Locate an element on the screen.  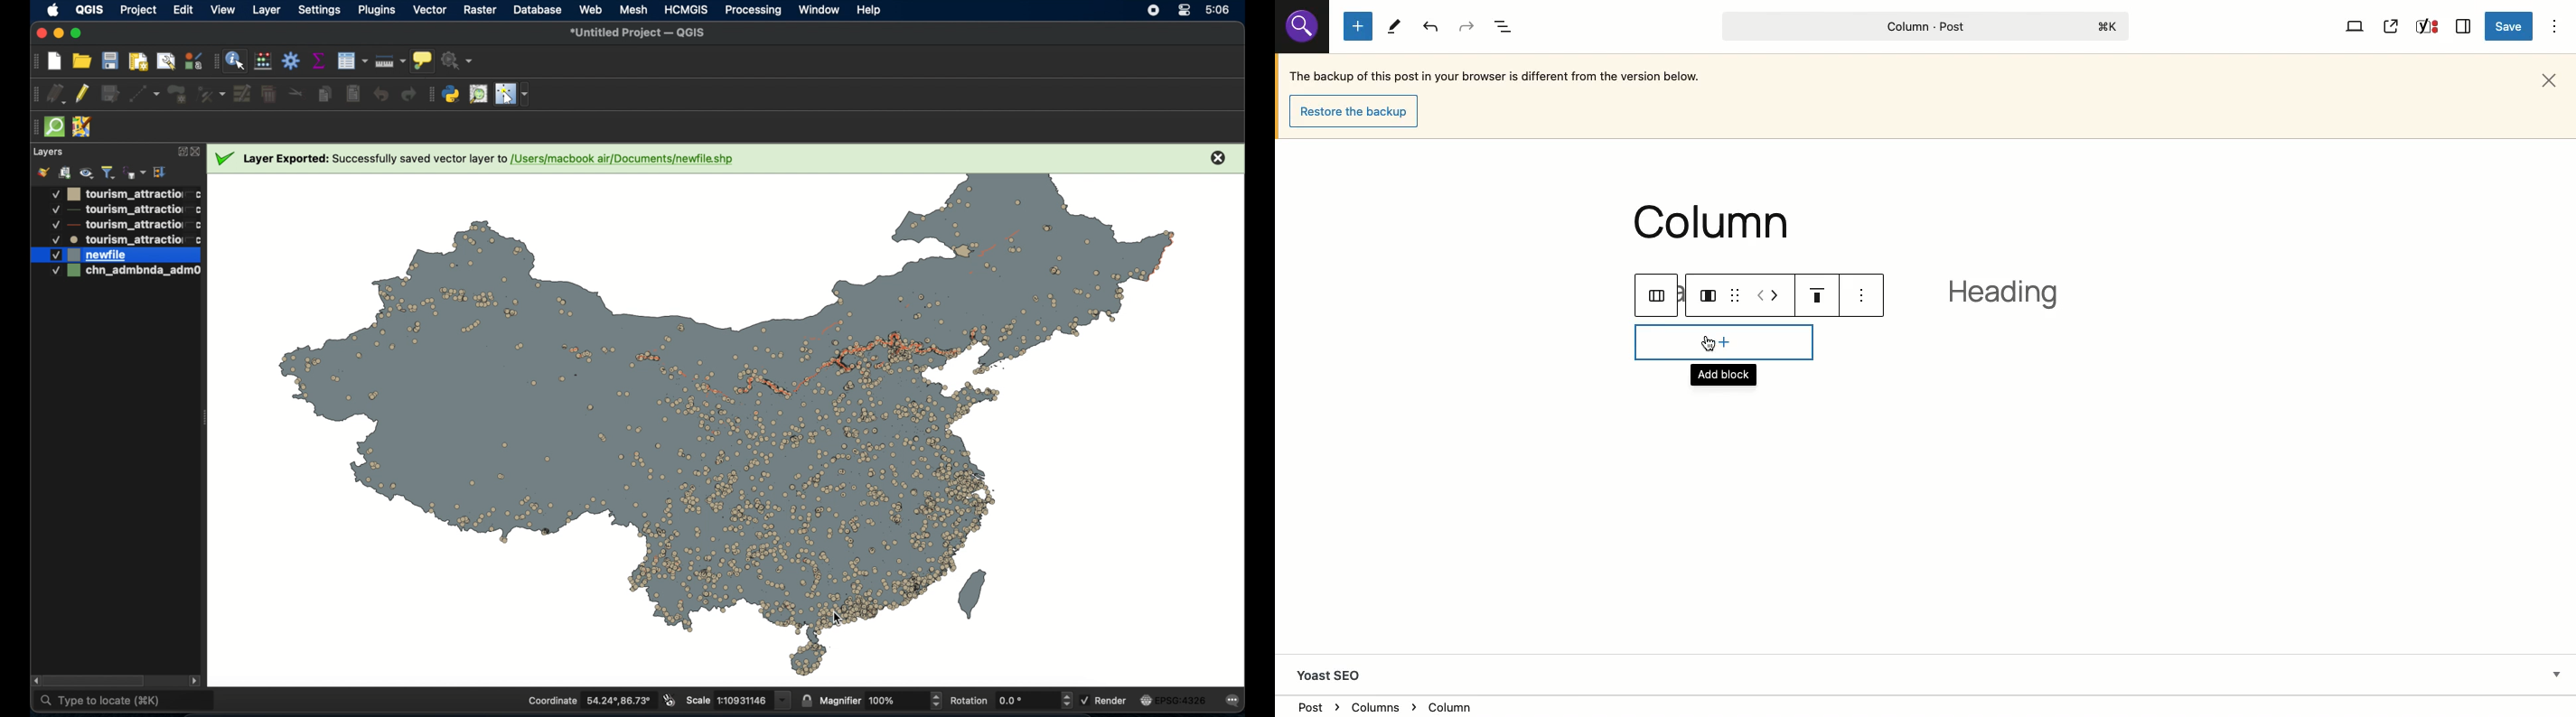
HCMGIS is located at coordinates (688, 9).